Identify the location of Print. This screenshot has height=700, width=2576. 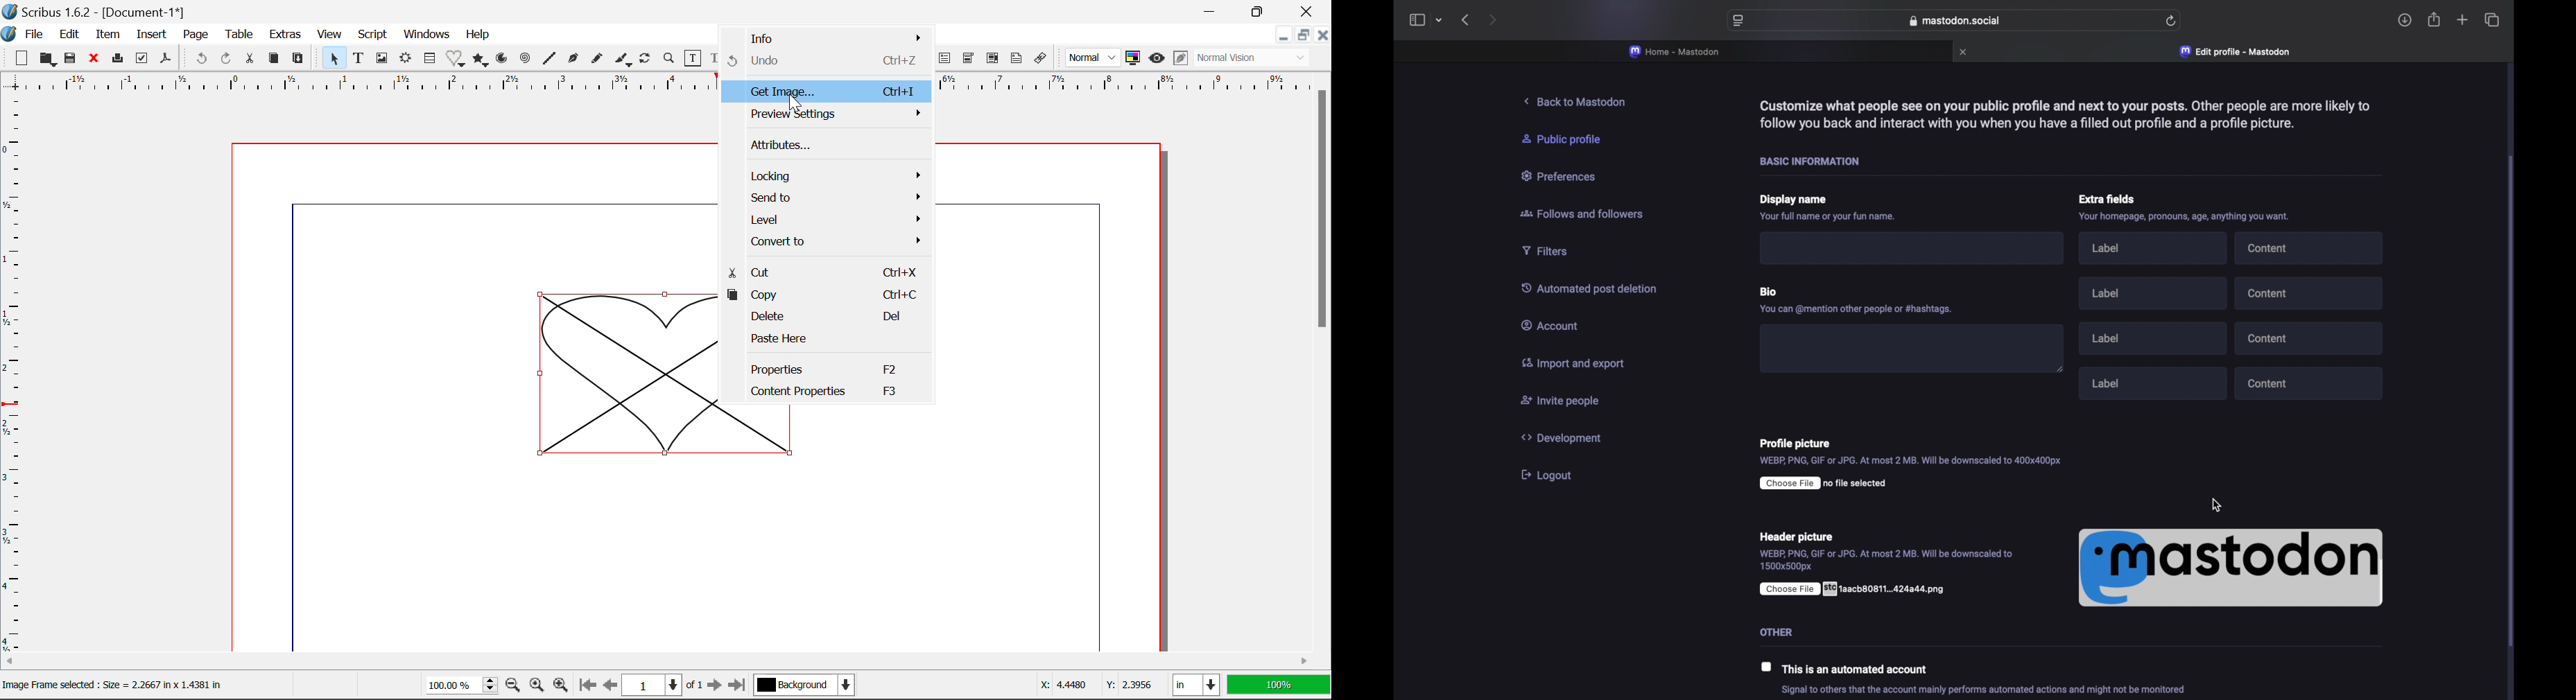
(120, 59).